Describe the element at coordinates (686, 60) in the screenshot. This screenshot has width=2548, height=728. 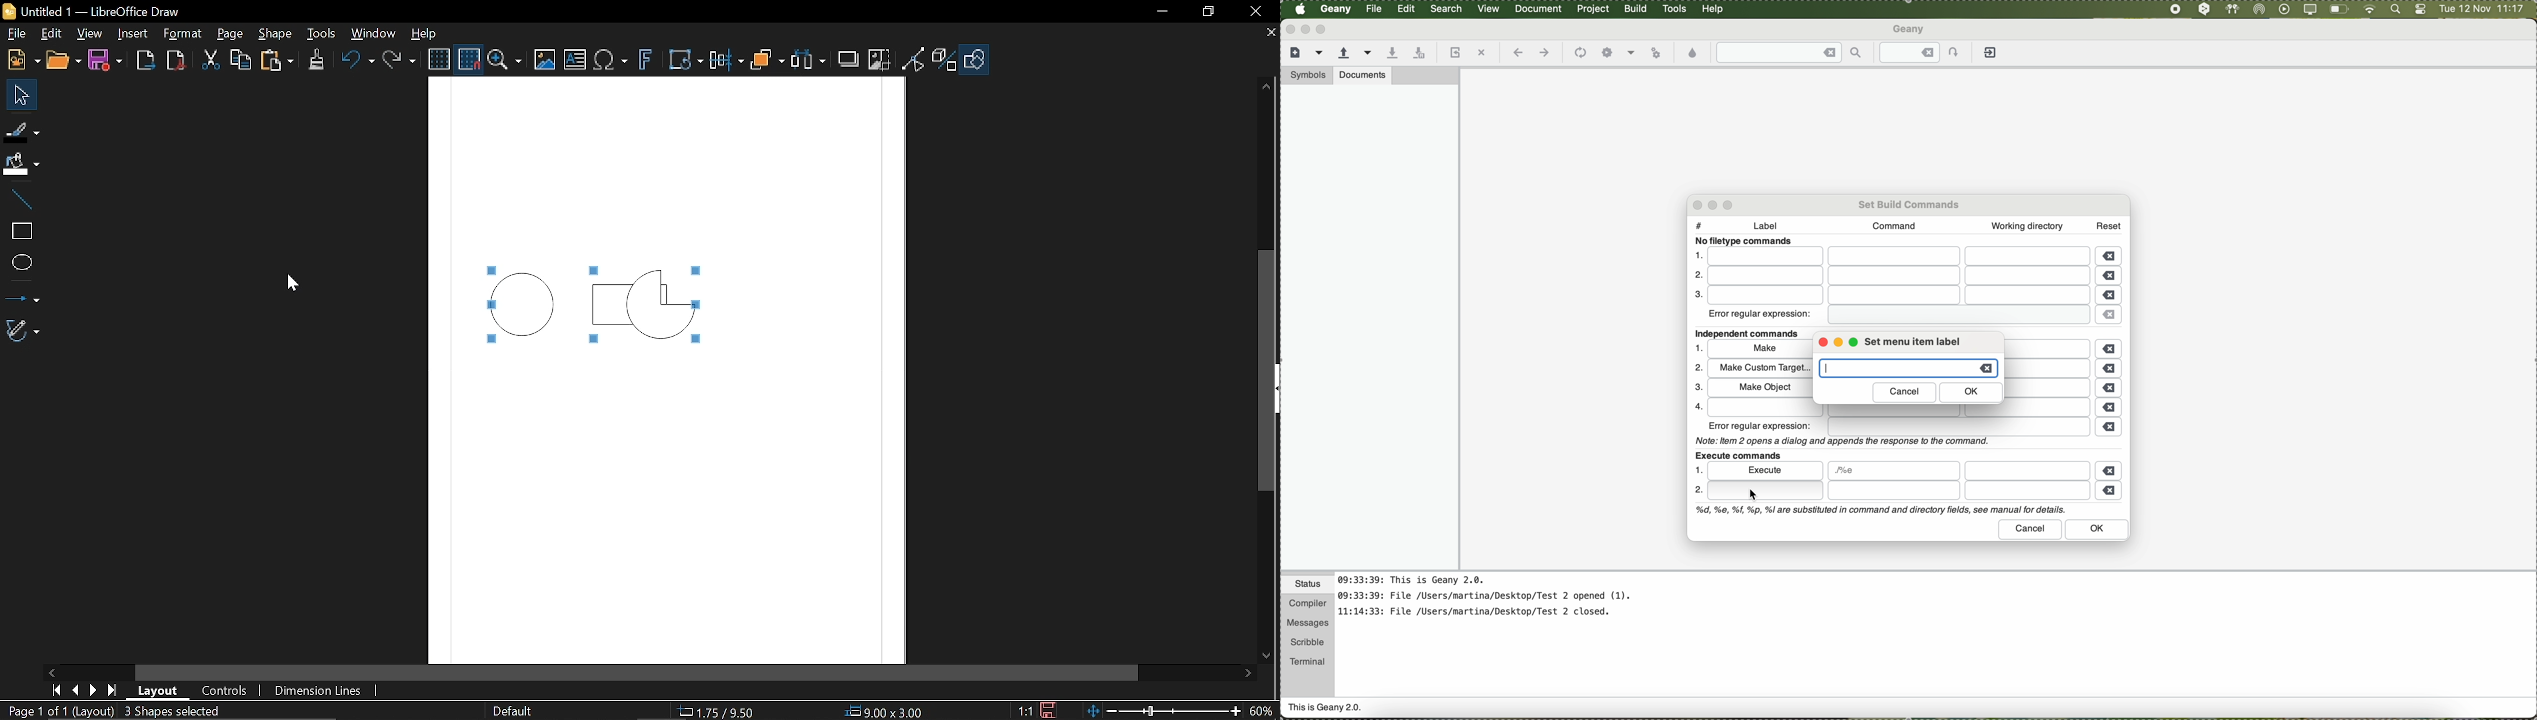
I see `Transform` at that location.